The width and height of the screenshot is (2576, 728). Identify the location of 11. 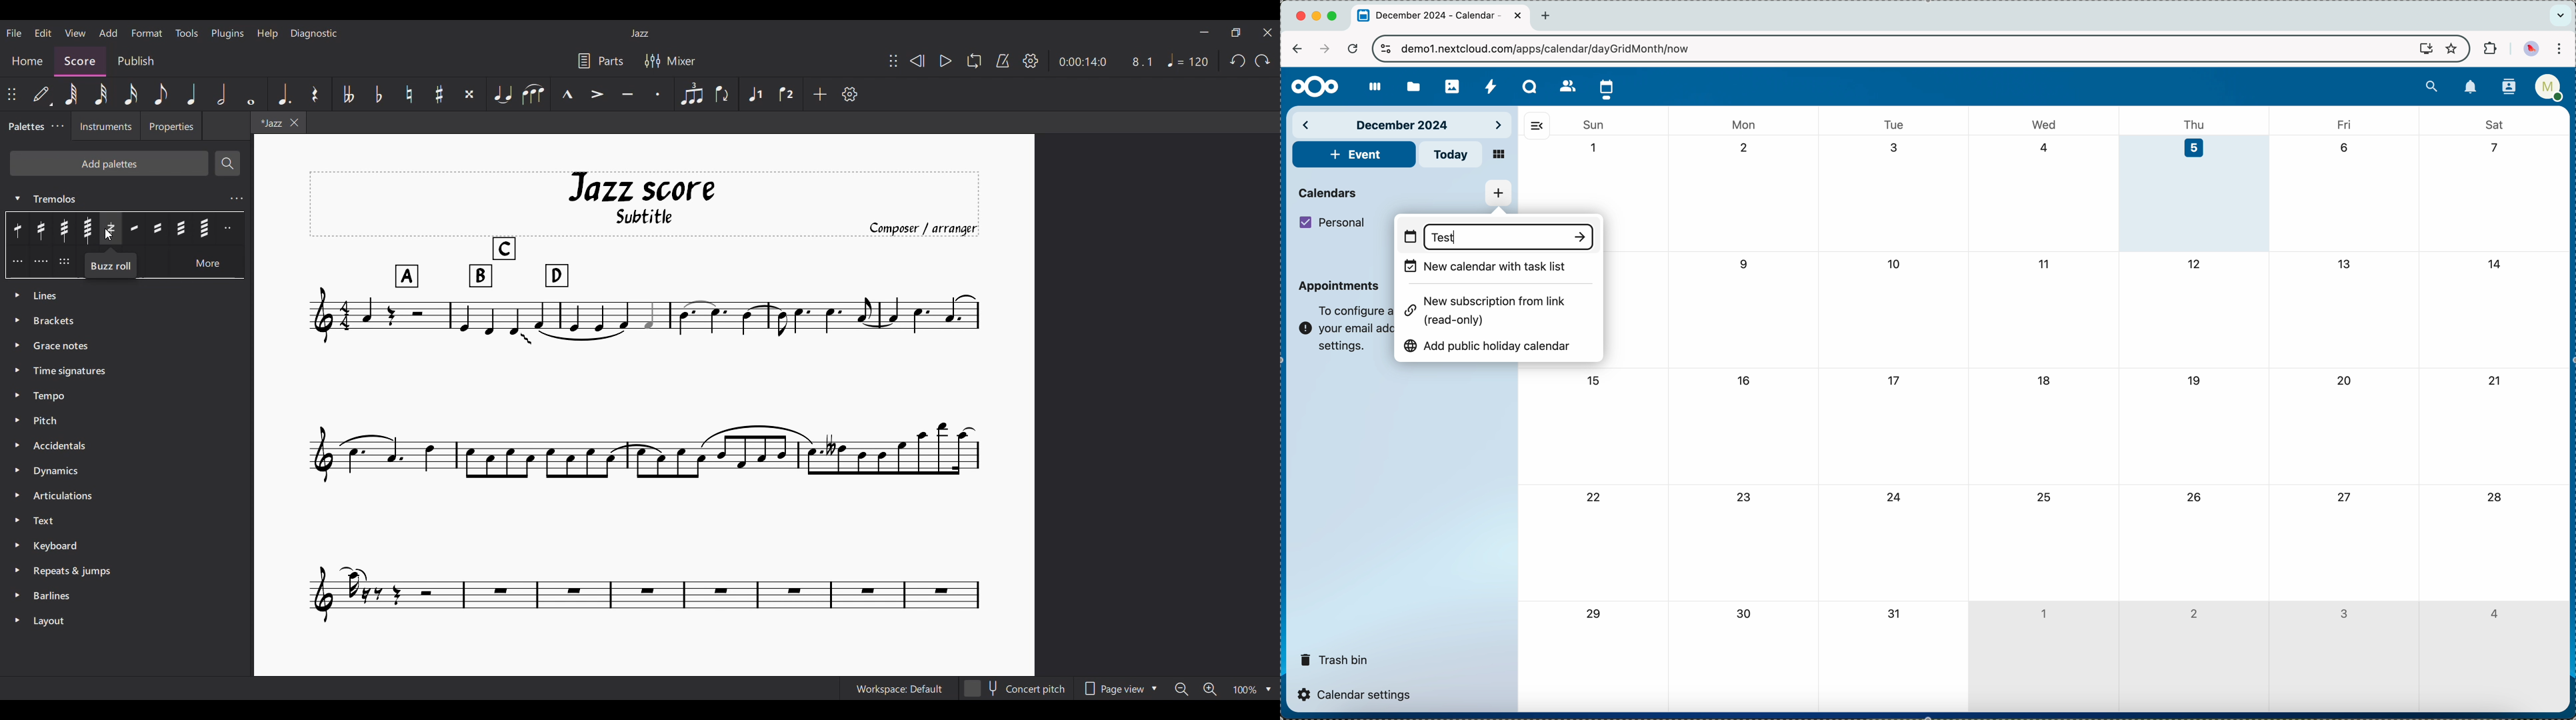
(2042, 263).